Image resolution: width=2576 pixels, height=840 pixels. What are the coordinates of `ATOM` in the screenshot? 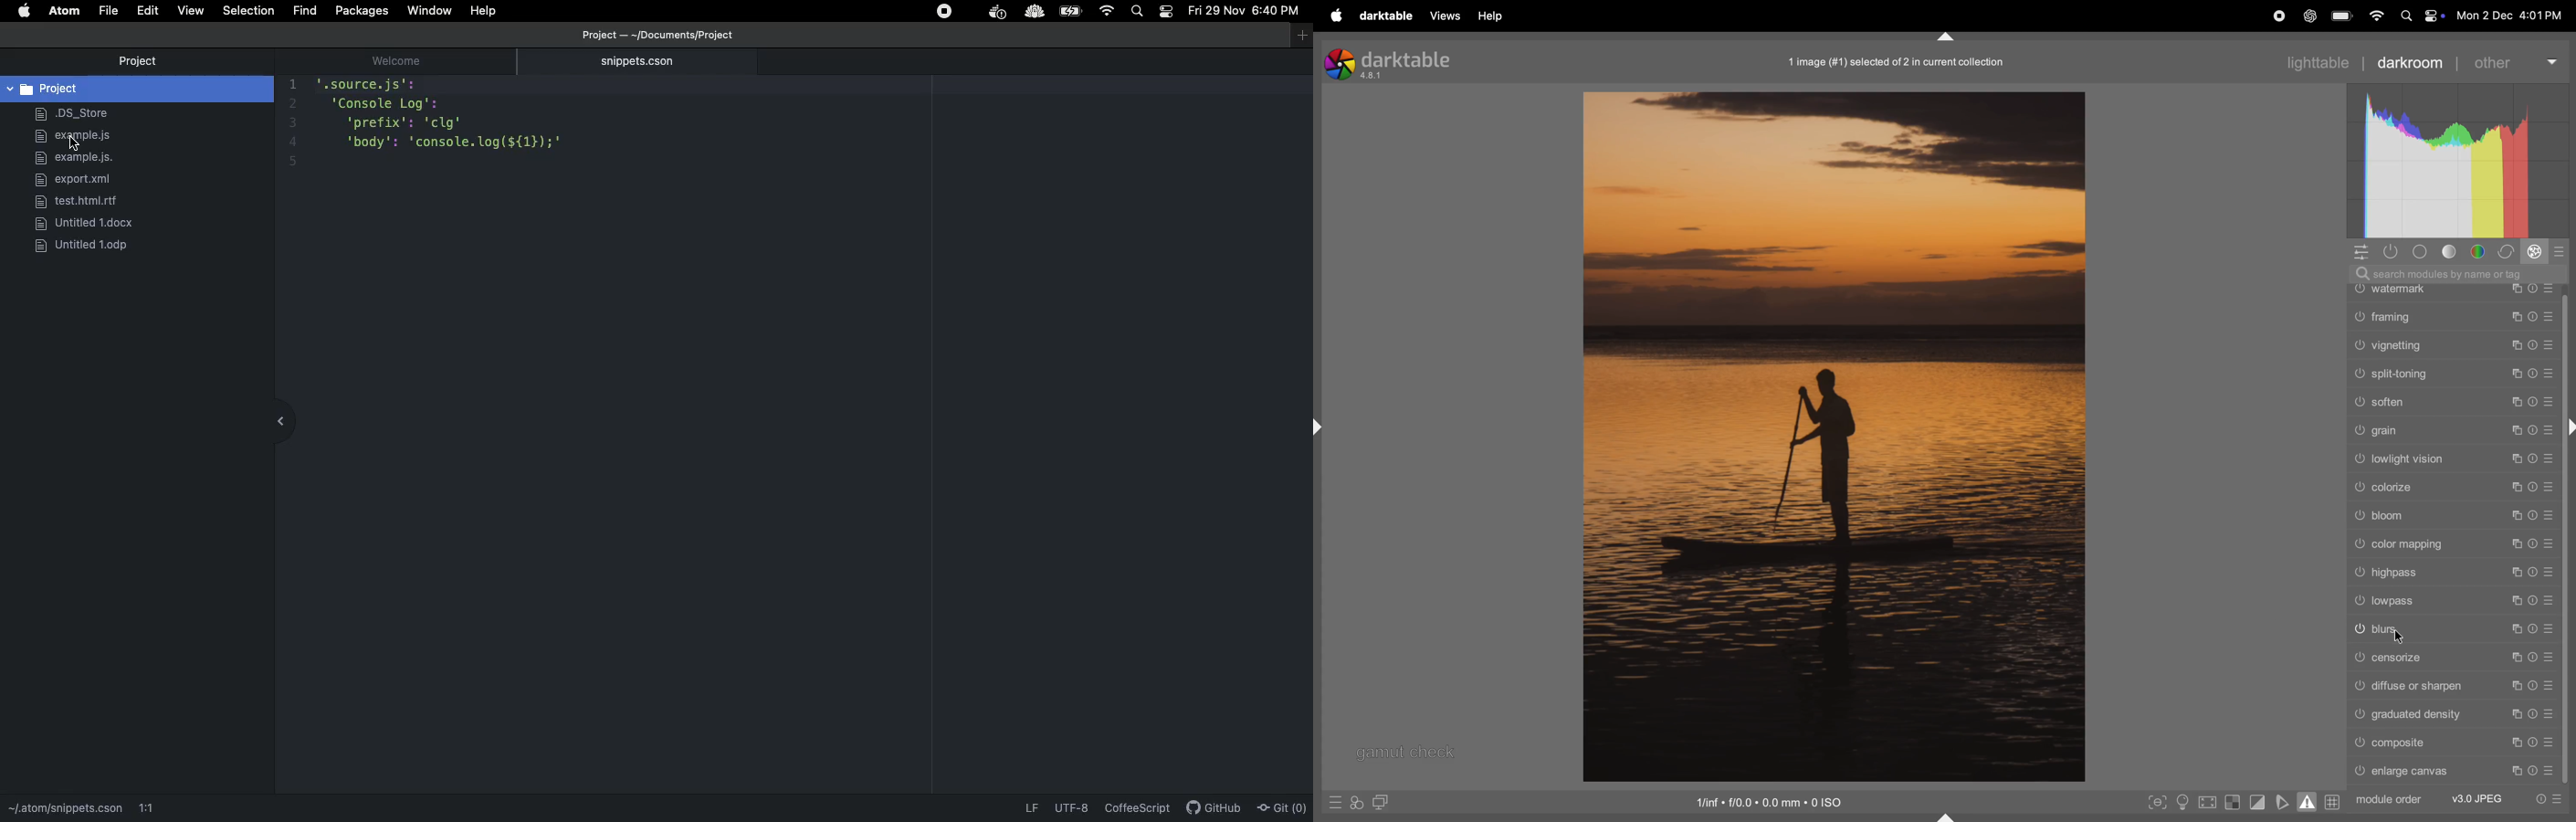 It's located at (65, 11).